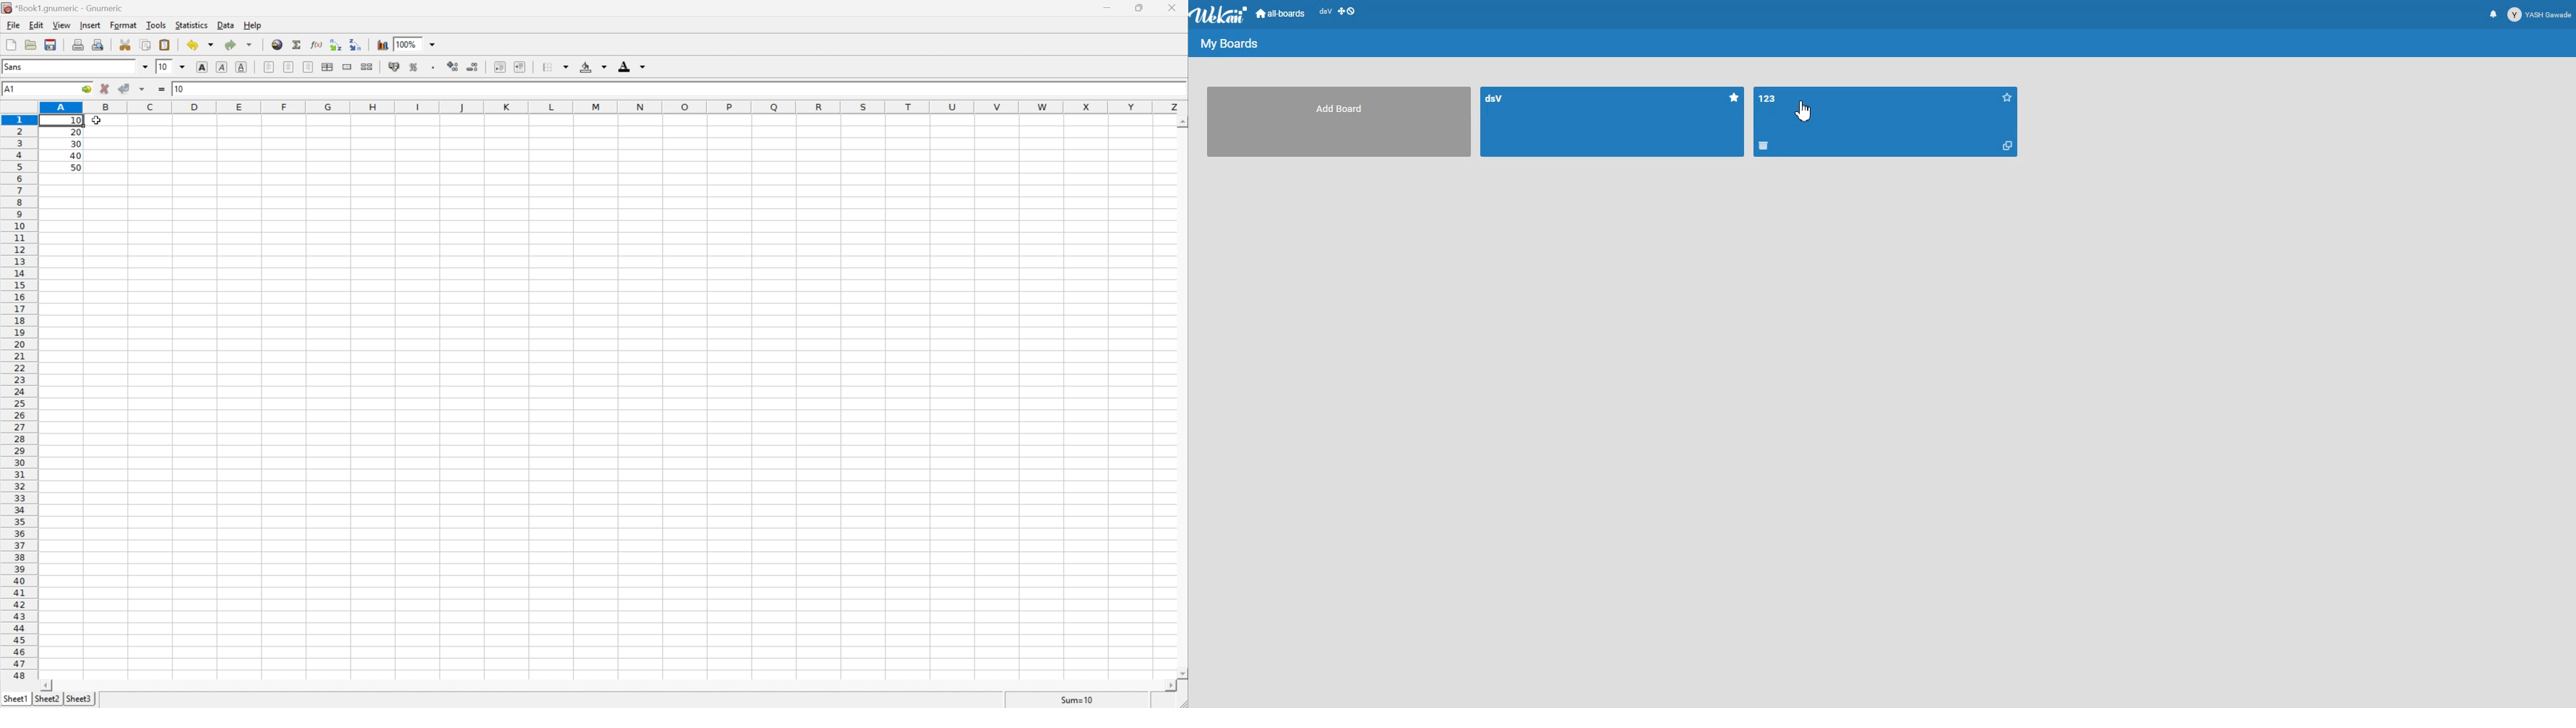  What do you see at coordinates (1220, 14) in the screenshot?
I see `Logo` at bounding box center [1220, 14].